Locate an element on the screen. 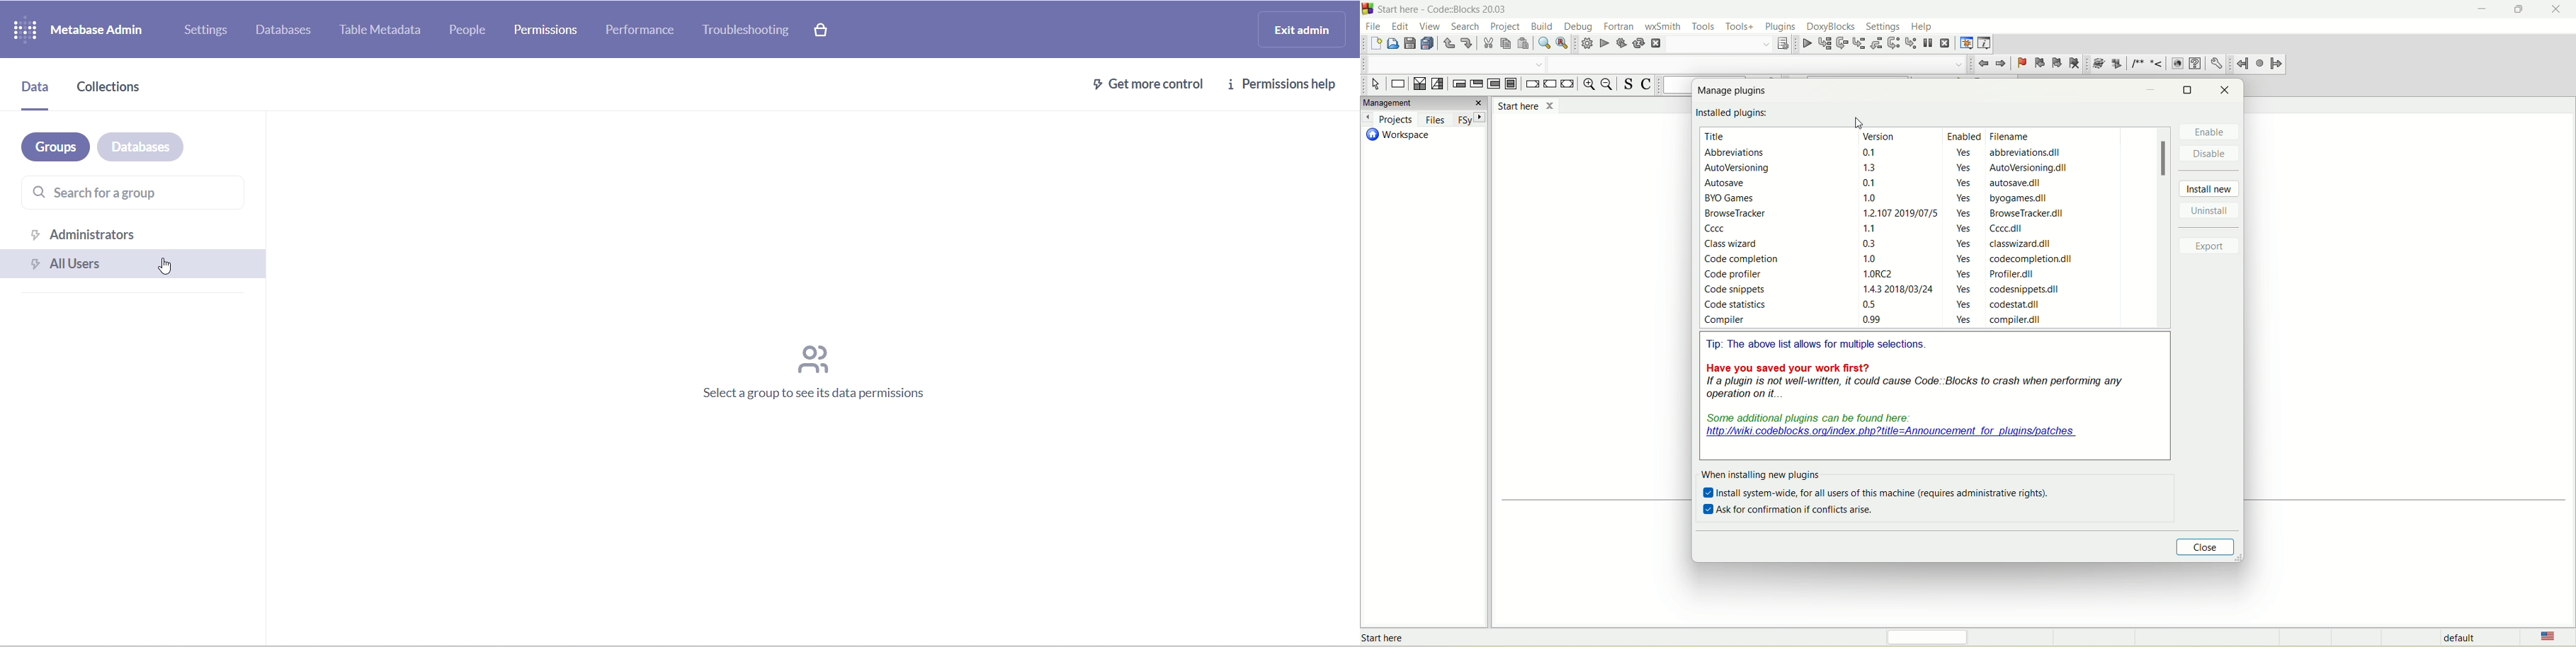 Image resolution: width=2576 pixels, height=672 pixels. Install system-wide, for all users of this machine (requires administrative rights). is located at coordinates (1877, 493).